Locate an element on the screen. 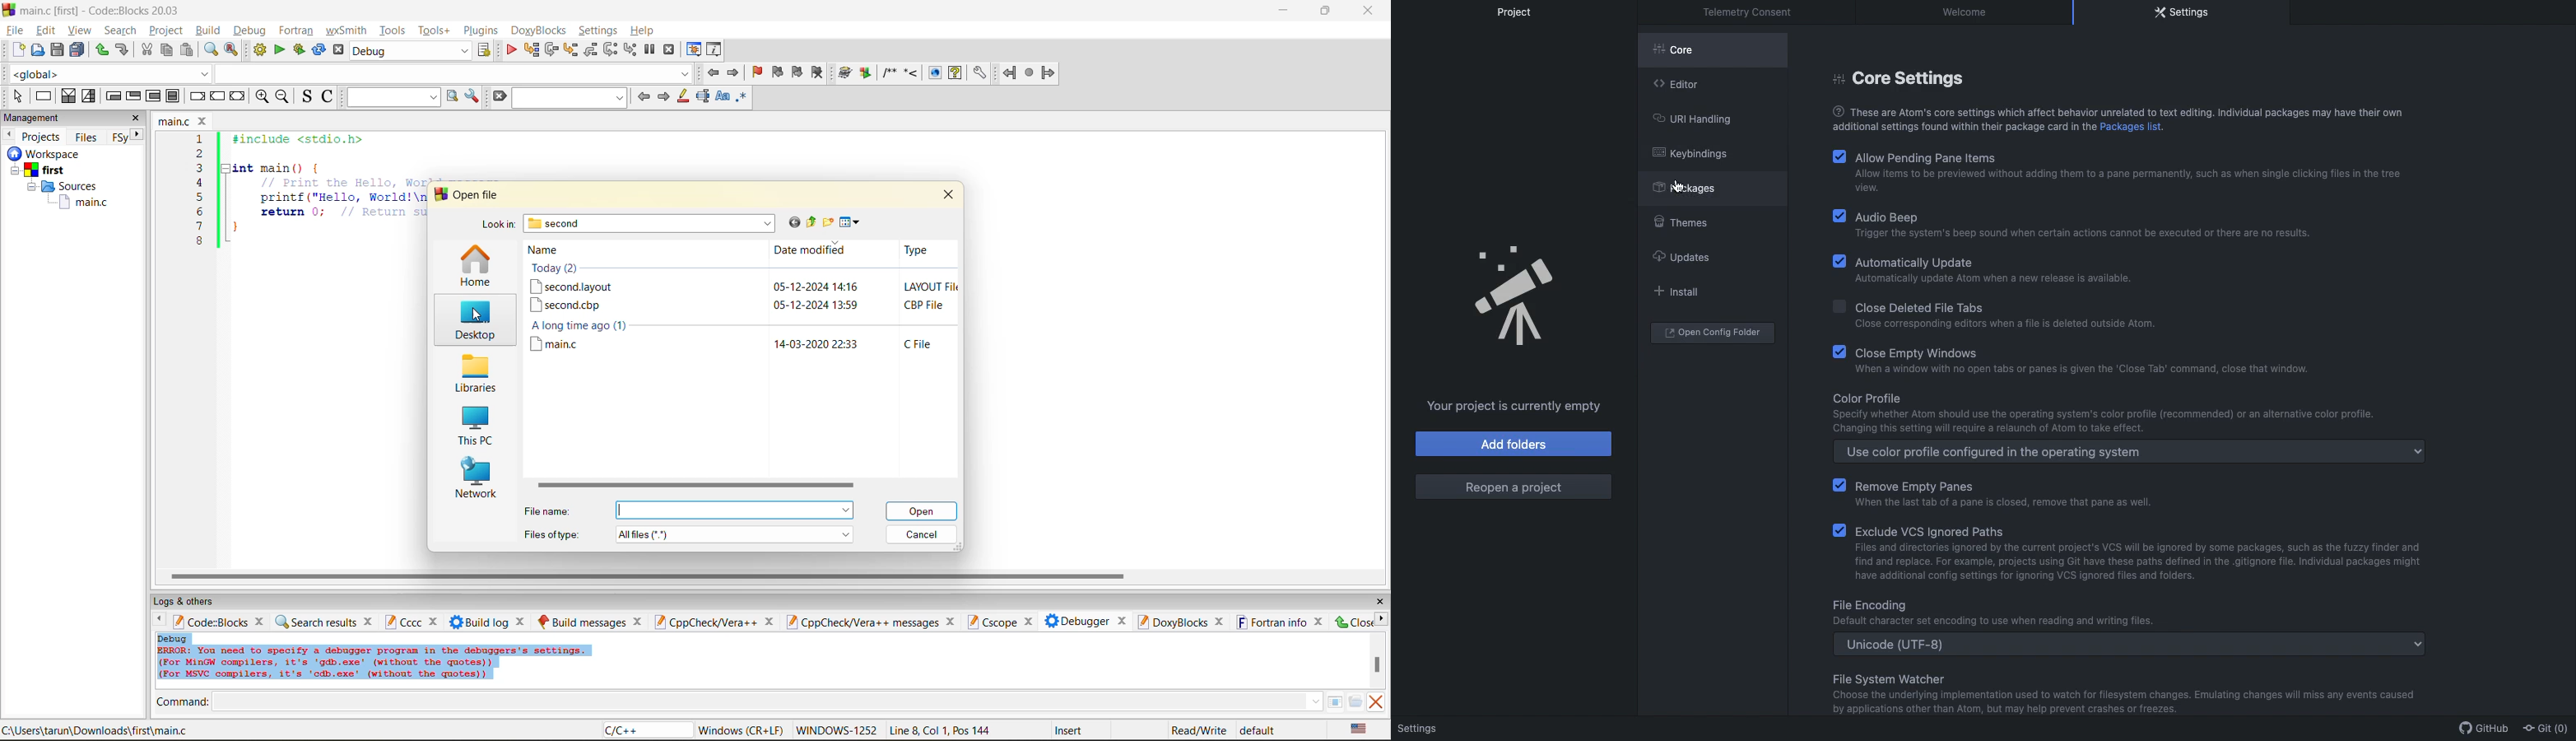  minimize is located at coordinates (1285, 11).